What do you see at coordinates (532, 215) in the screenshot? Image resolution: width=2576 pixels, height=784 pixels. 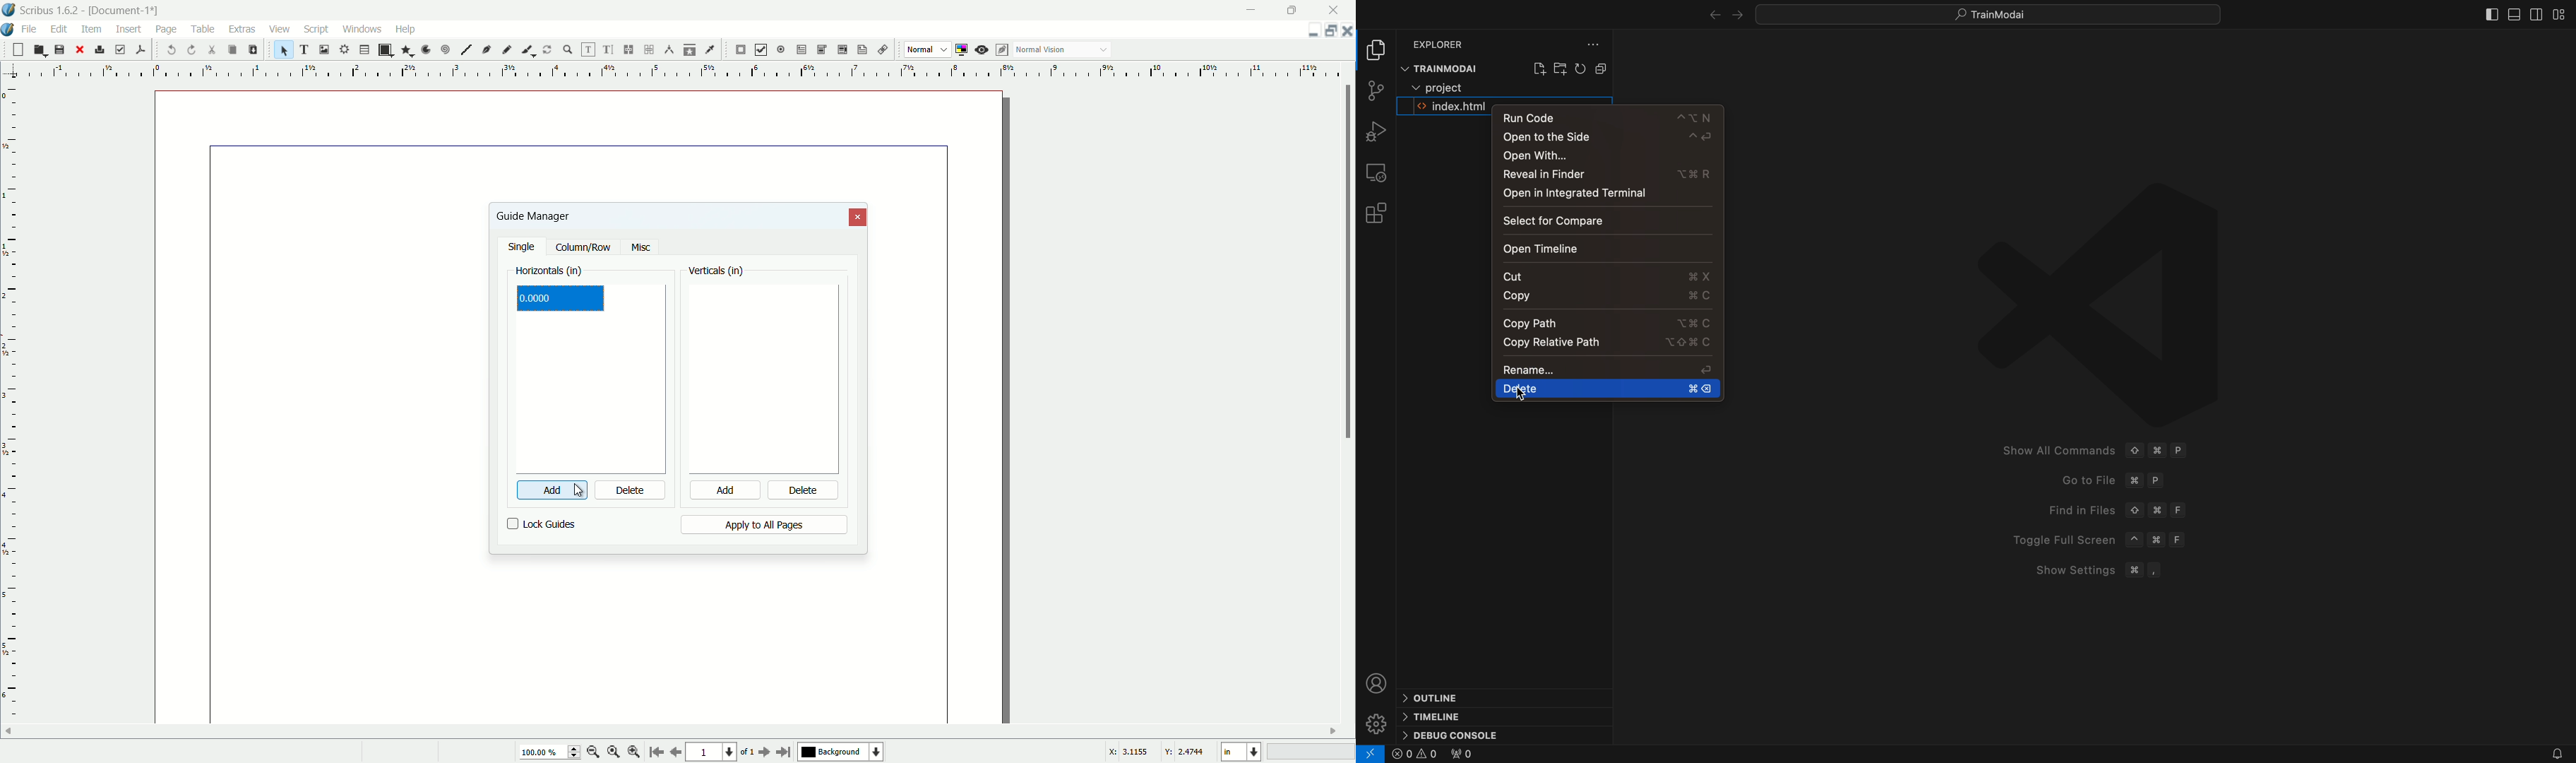 I see `guide manager` at bounding box center [532, 215].